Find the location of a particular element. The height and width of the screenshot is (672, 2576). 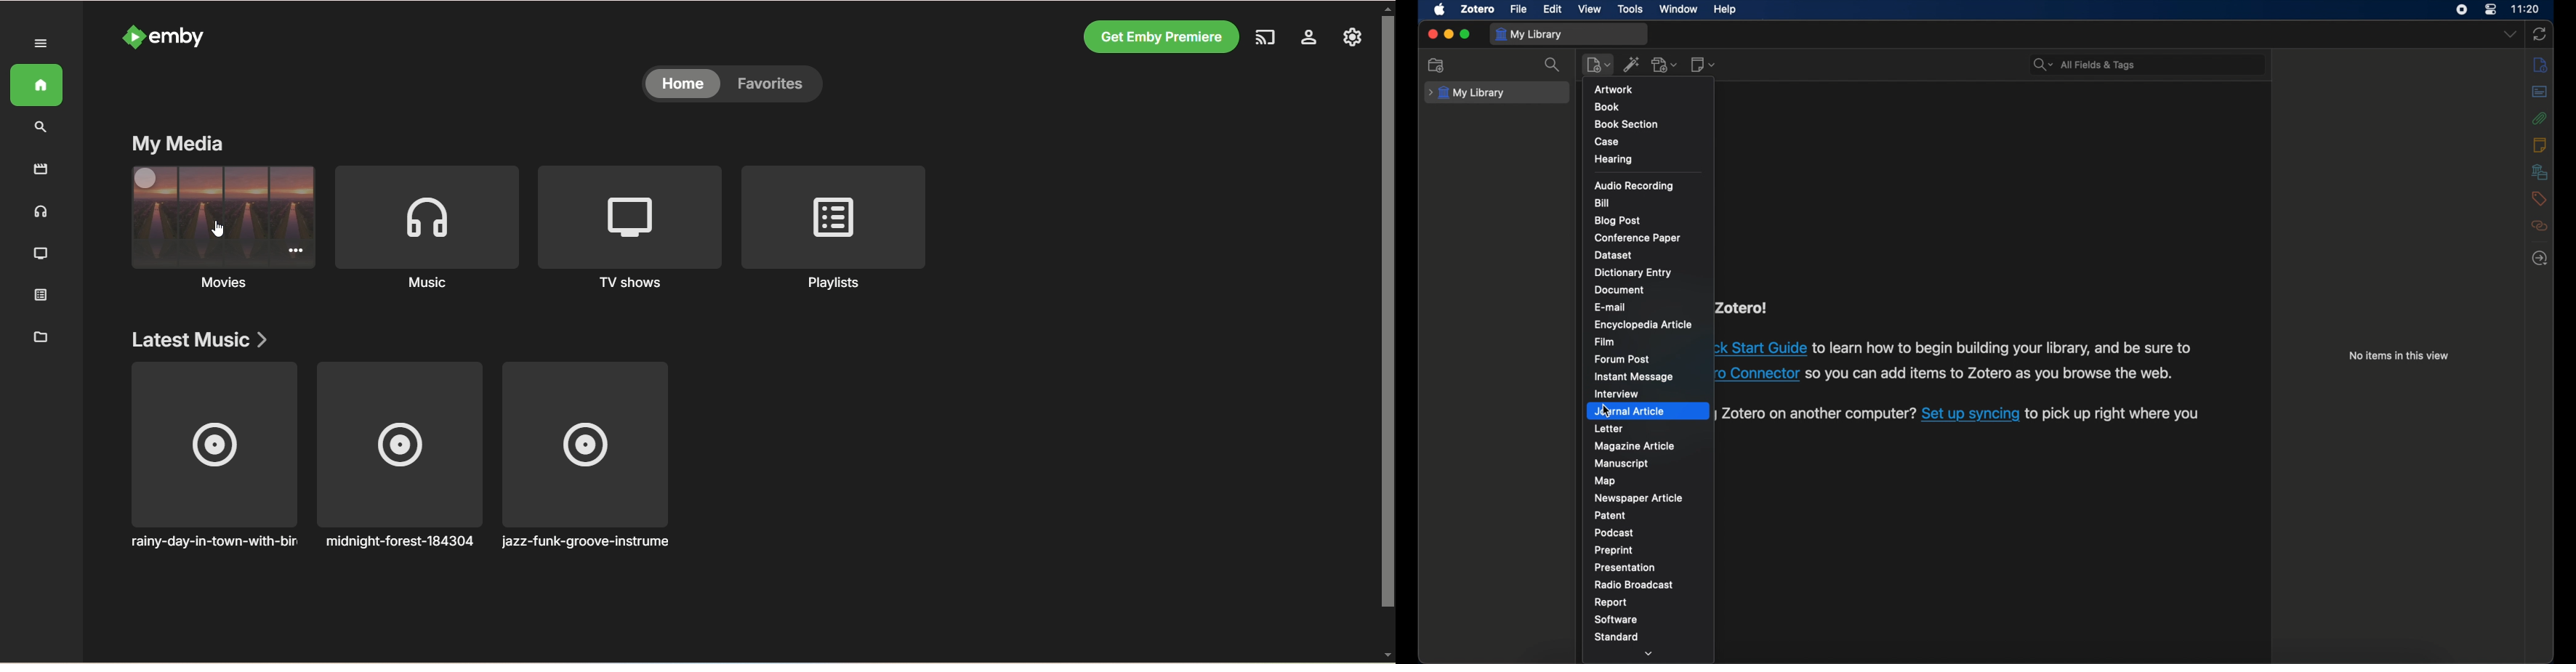

libraries is located at coordinates (2540, 172).